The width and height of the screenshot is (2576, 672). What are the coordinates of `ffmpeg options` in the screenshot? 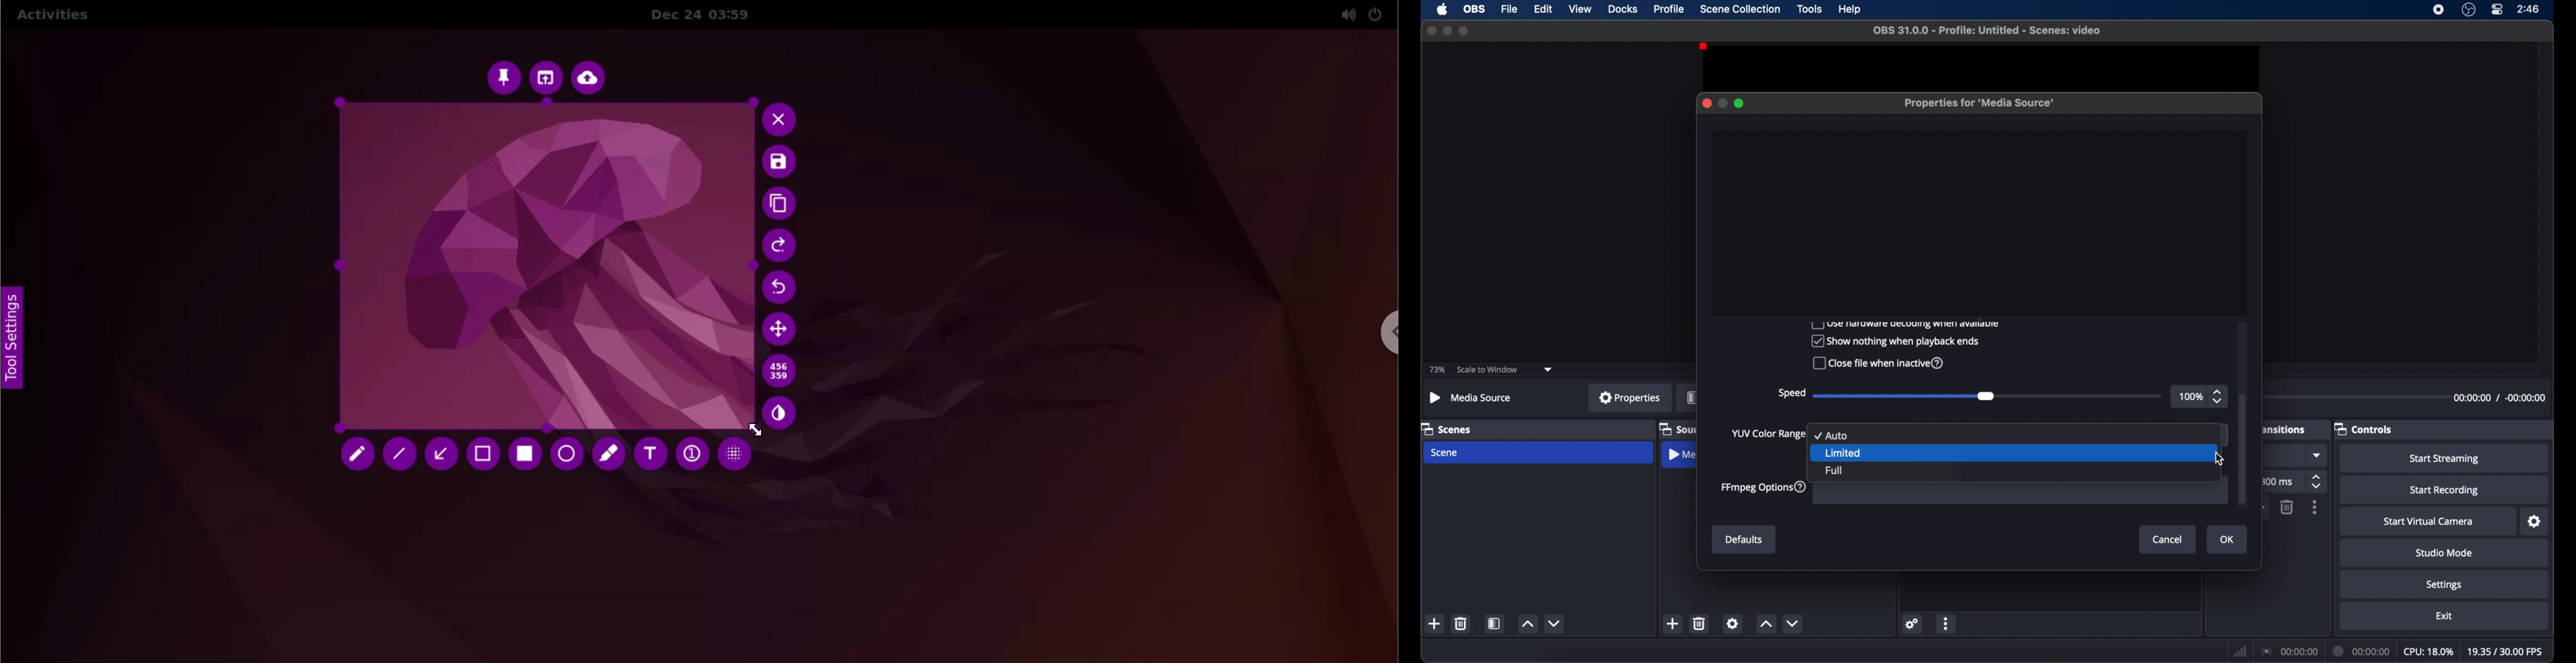 It's located at (1760, 486).